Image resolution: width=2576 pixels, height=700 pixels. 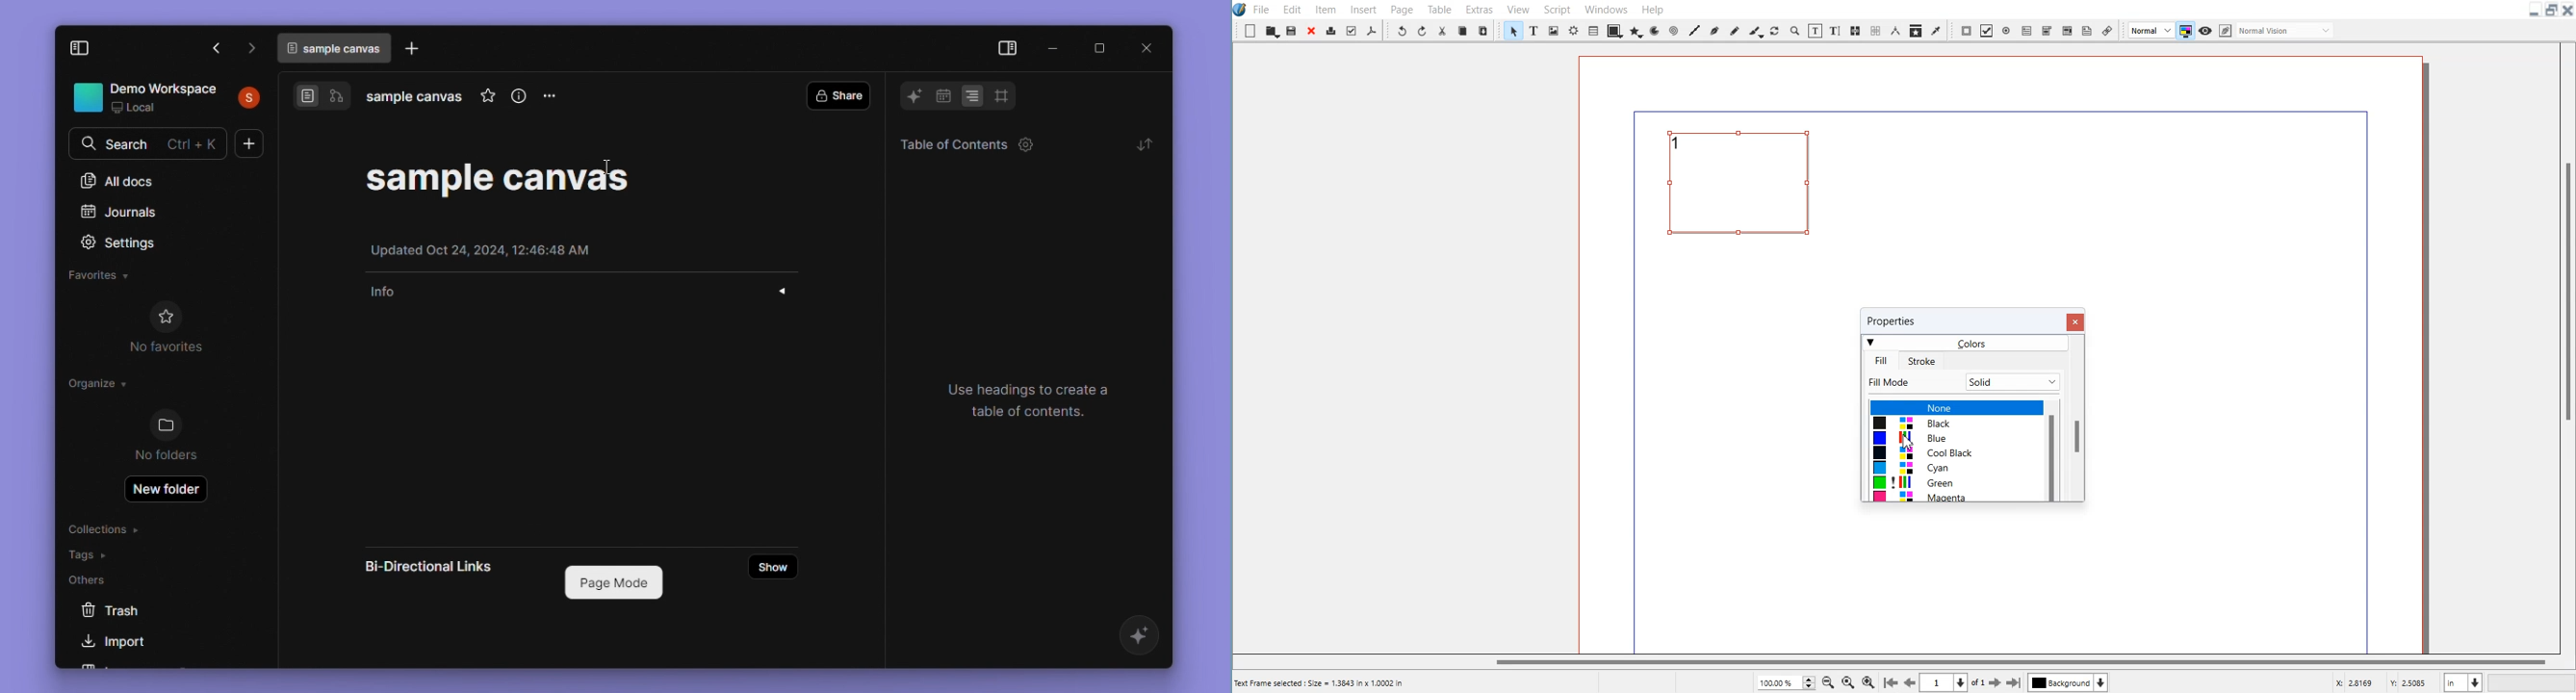 What do you see at coordinates (2067, 682) in the screenshot?
I see `Select layer background` at bounding box center [2067, 682].